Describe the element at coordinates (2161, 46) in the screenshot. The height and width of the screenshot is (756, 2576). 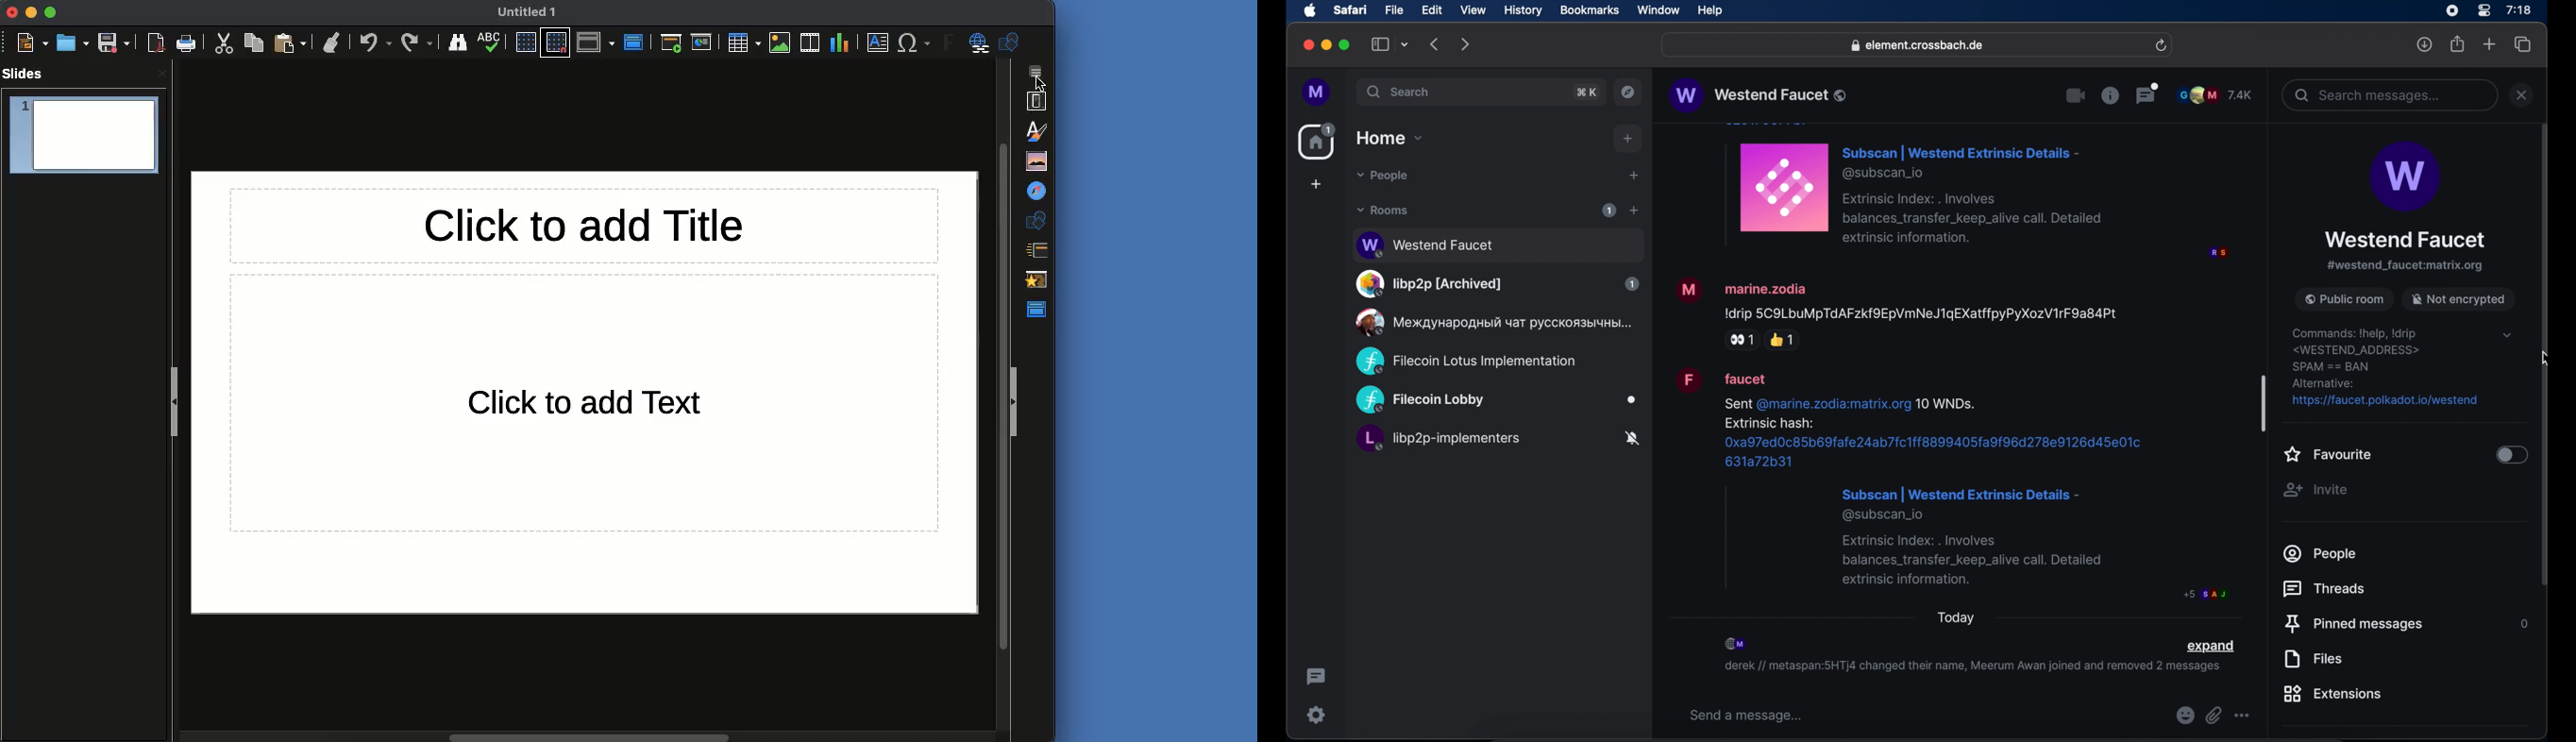
I see `refresh` at that location.